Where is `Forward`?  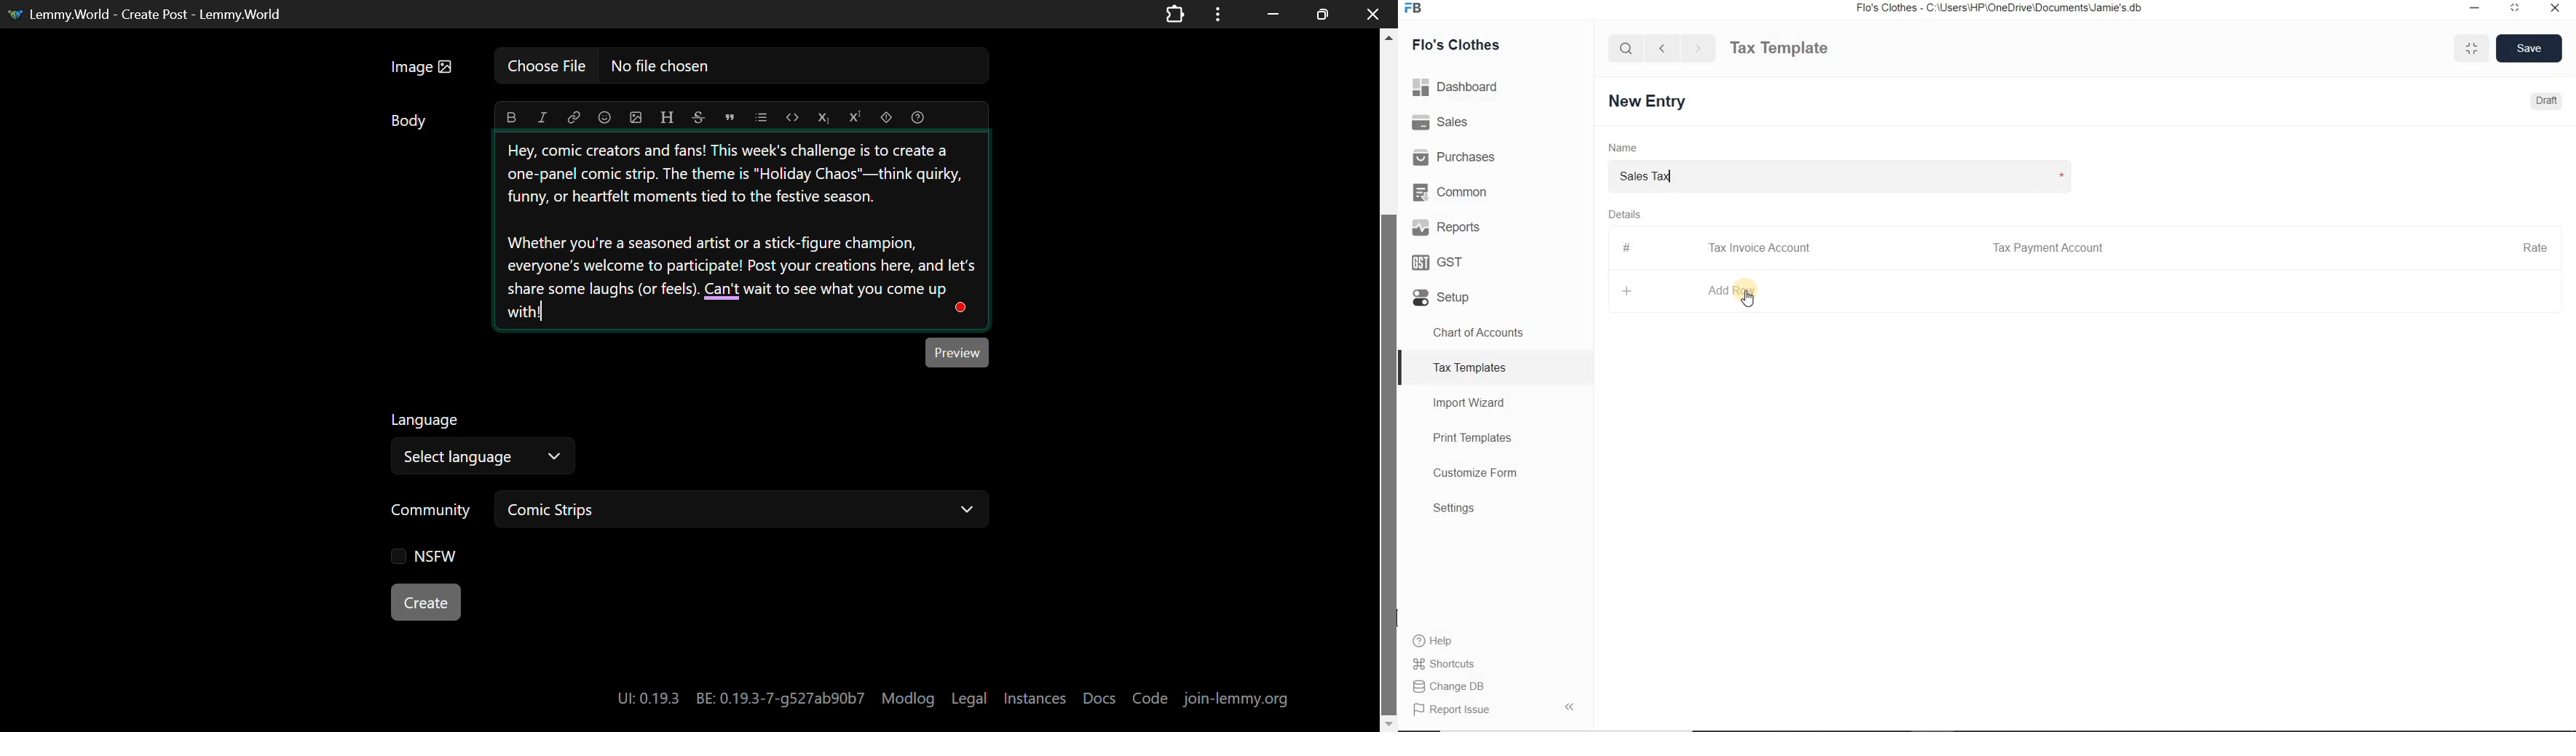 Forward is located at coordinates (1699, 48).